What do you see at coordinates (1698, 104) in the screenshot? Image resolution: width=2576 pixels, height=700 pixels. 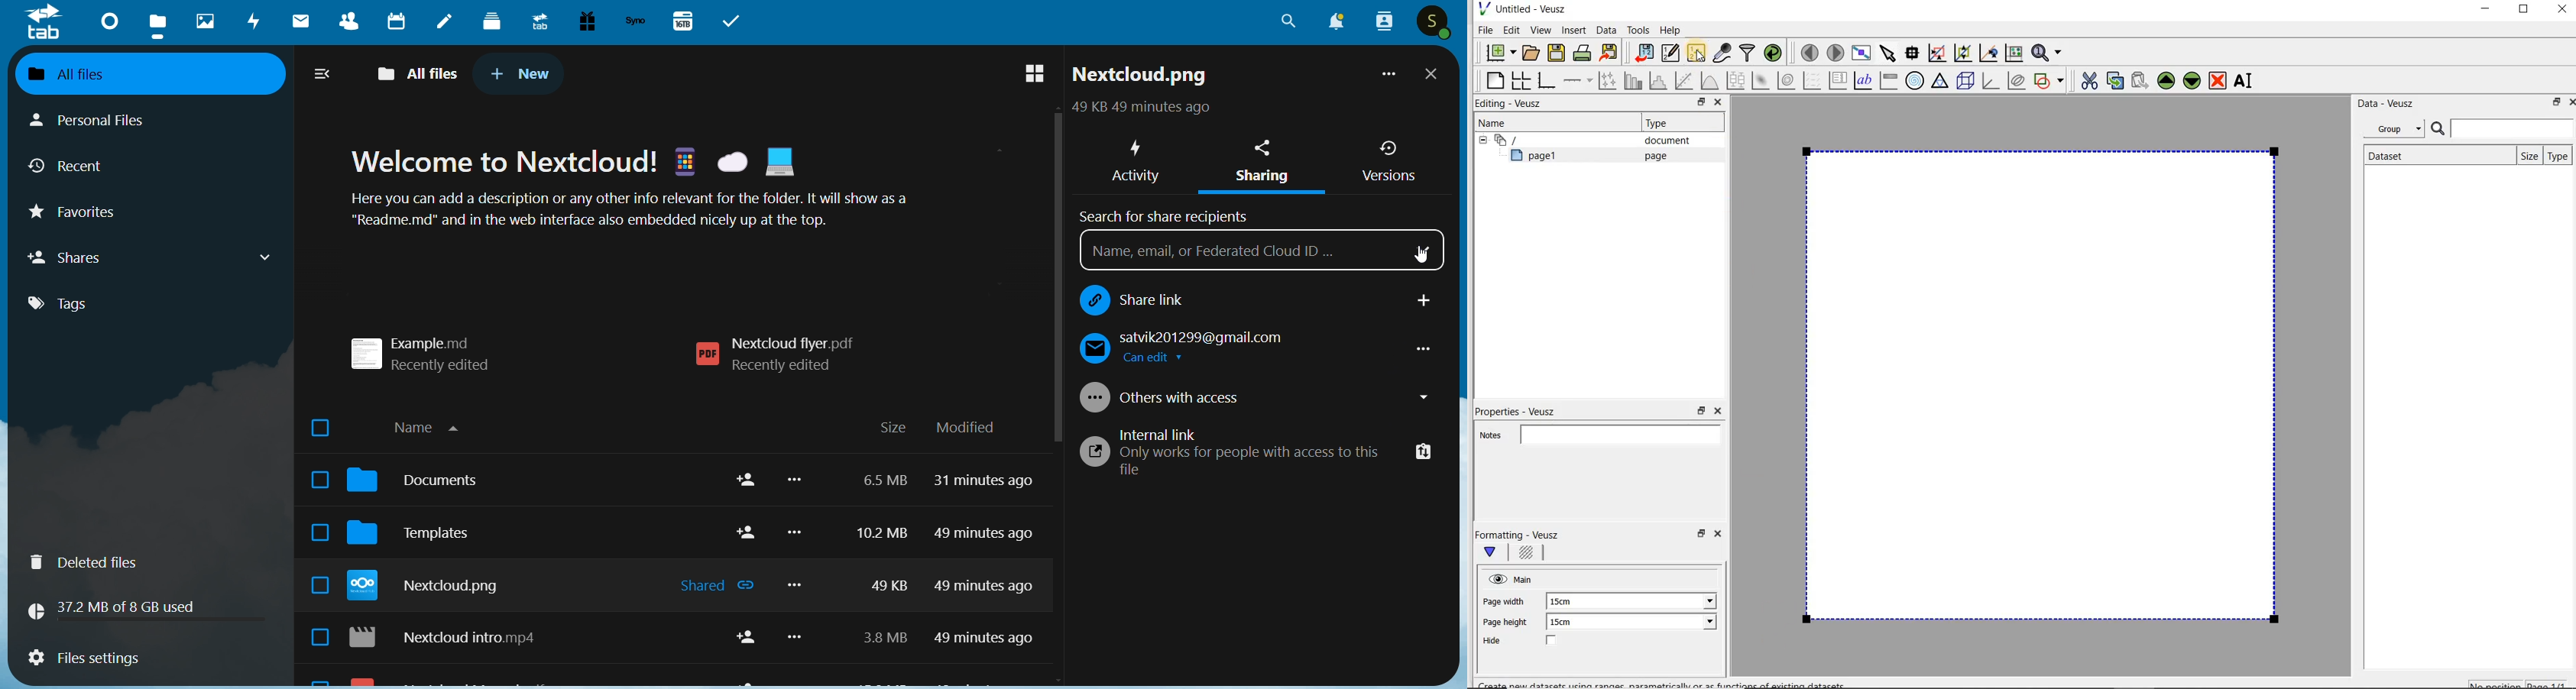 I see `restore down` at bounding box center [1698, 104].